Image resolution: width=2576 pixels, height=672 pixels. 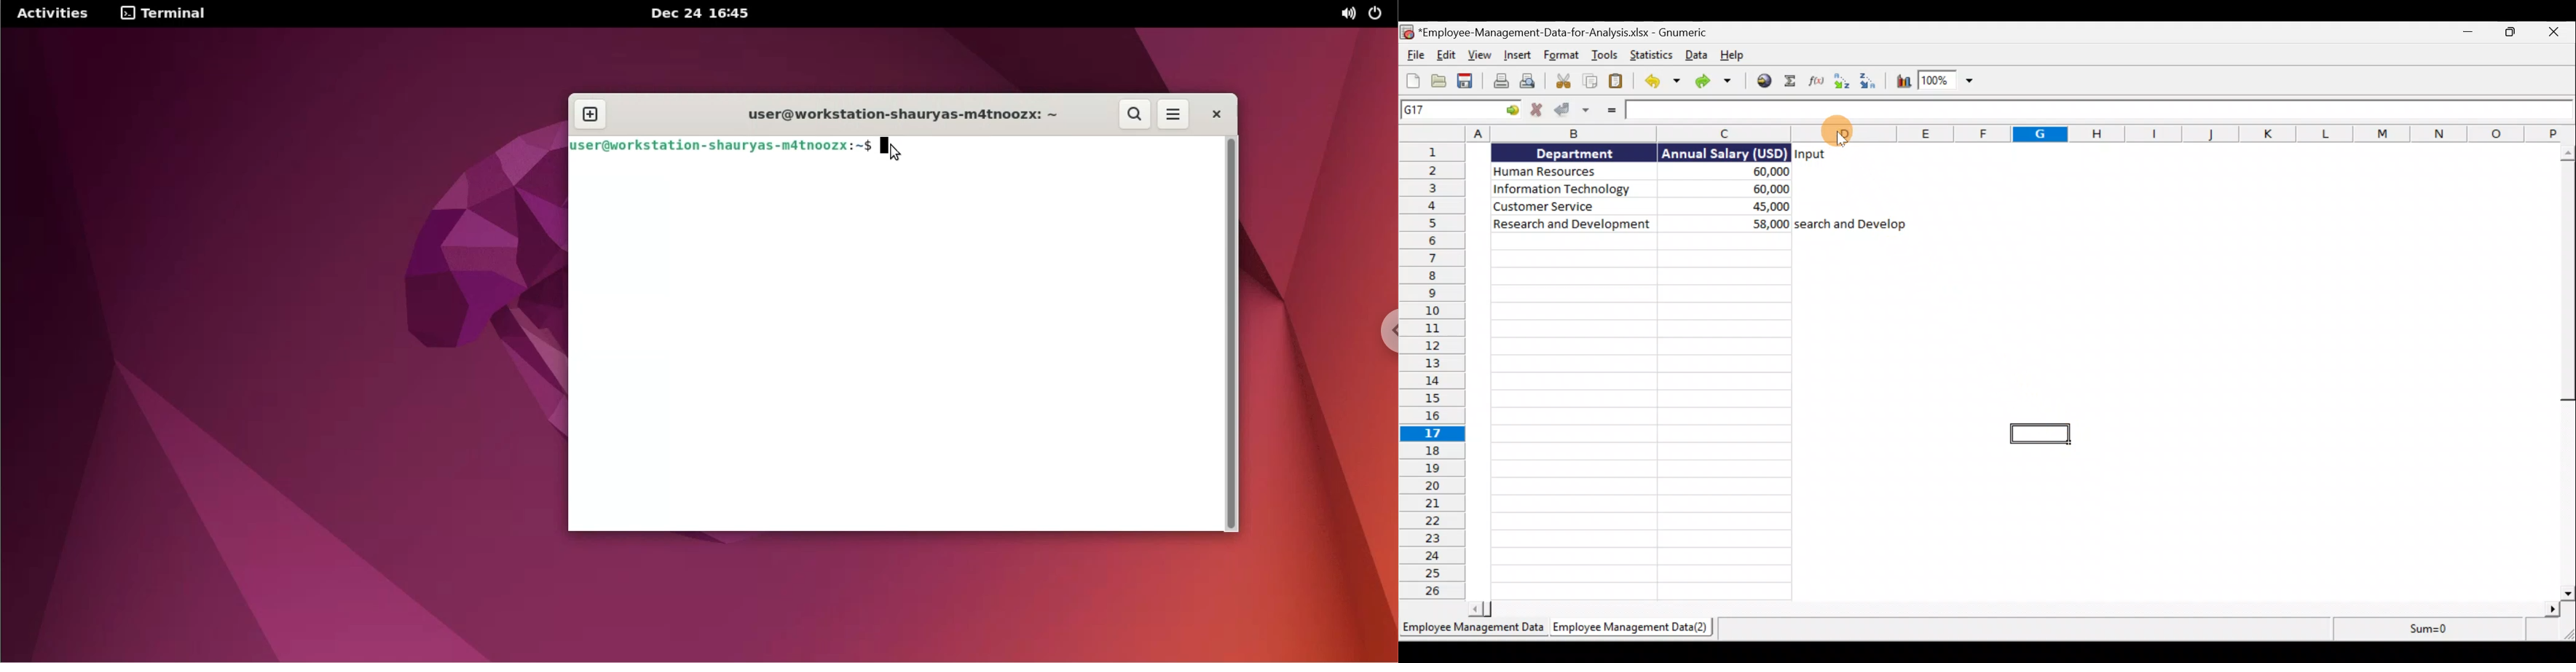 What do you see at coordinates (1519, 53) in the screenshot?
I see `Insert` at bounding box center [1519, 53].